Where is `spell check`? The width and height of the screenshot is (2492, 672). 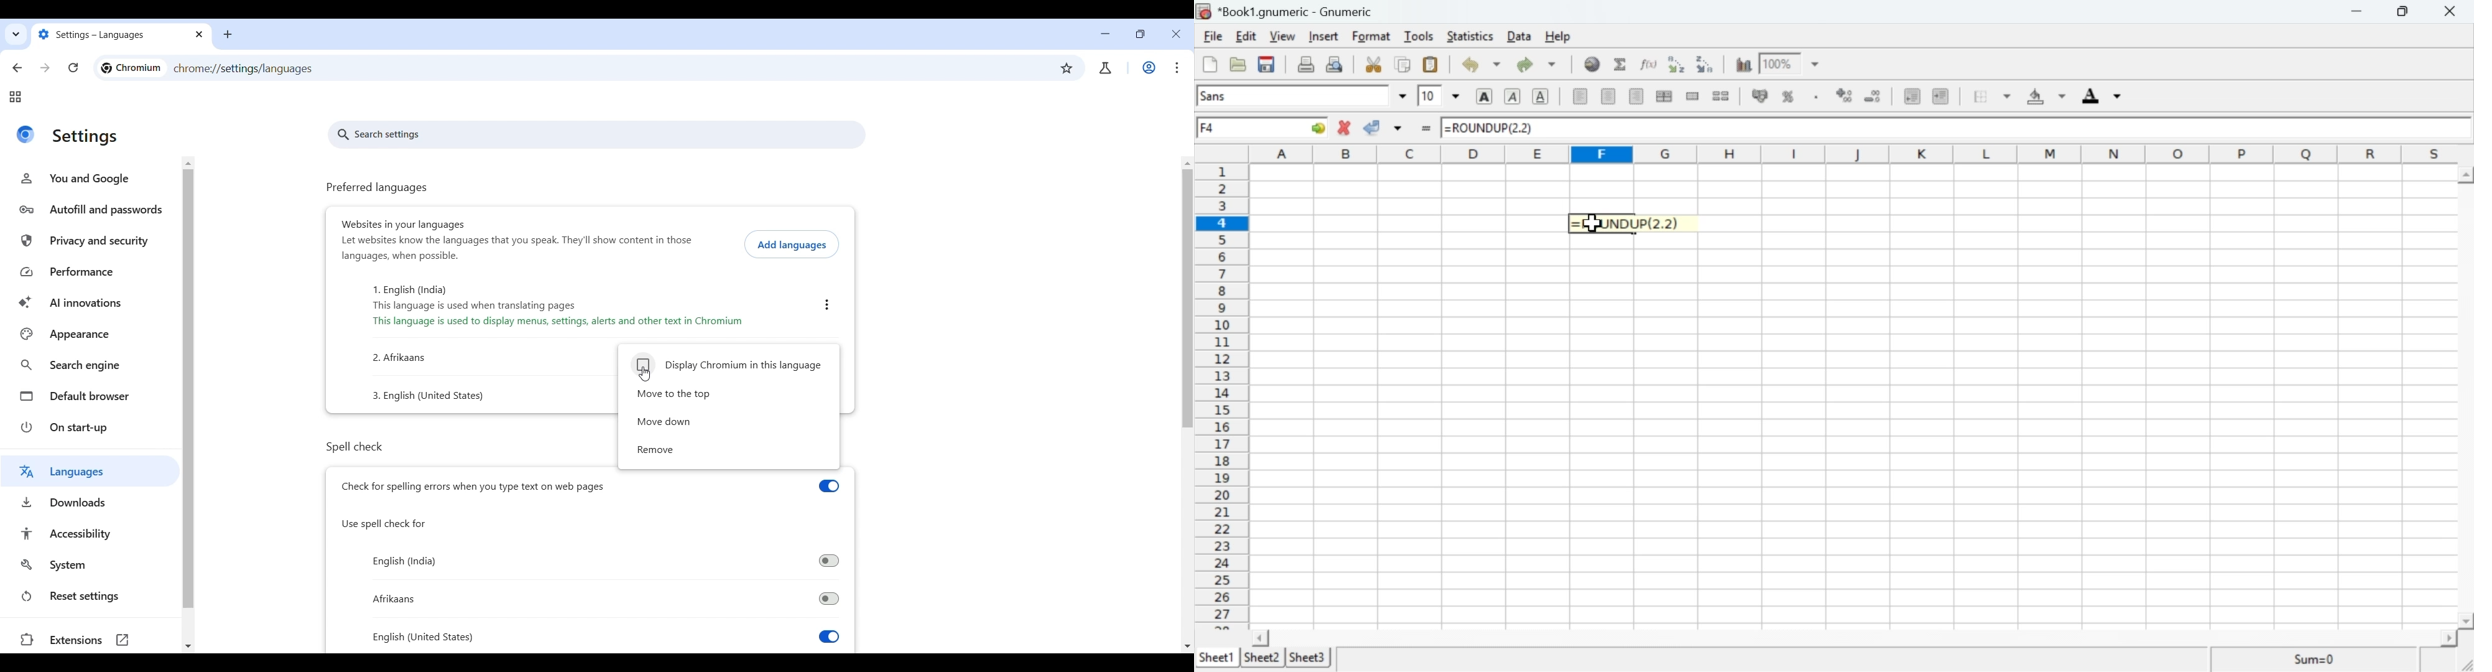 spell check is located at coordinates (371, 446).